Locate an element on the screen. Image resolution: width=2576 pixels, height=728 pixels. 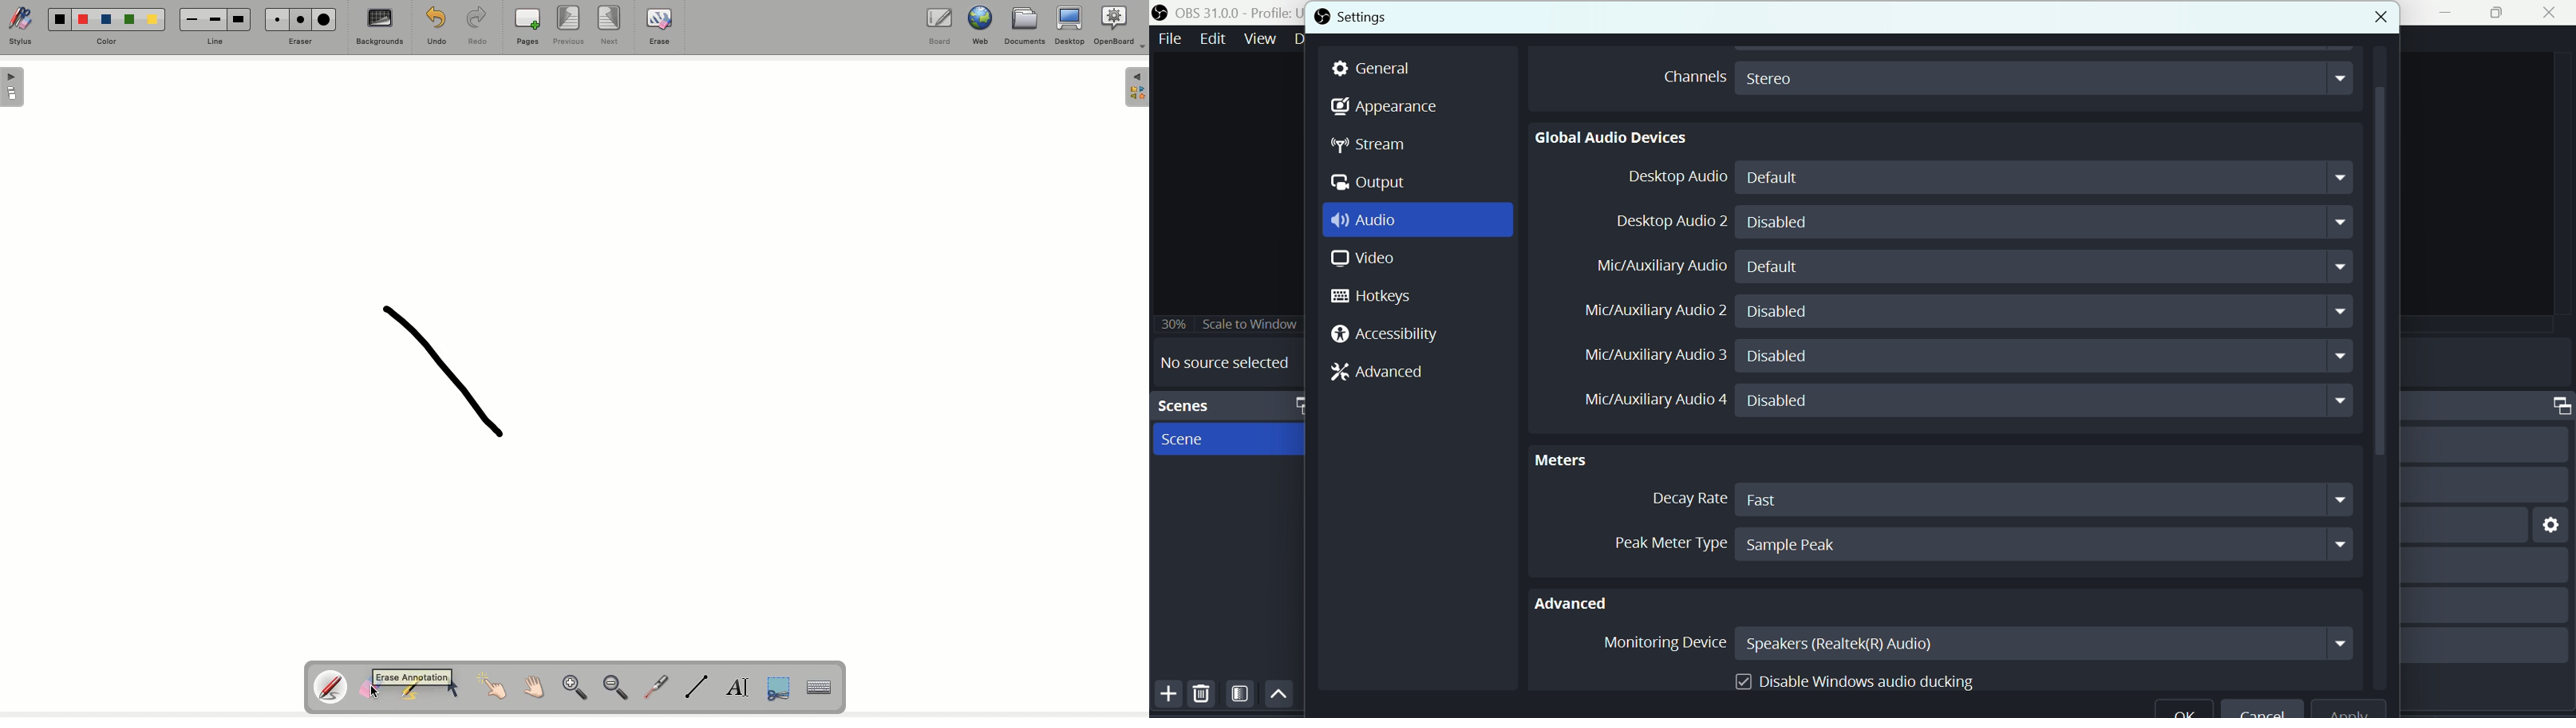
Close is located at coordinates (2550, 14).